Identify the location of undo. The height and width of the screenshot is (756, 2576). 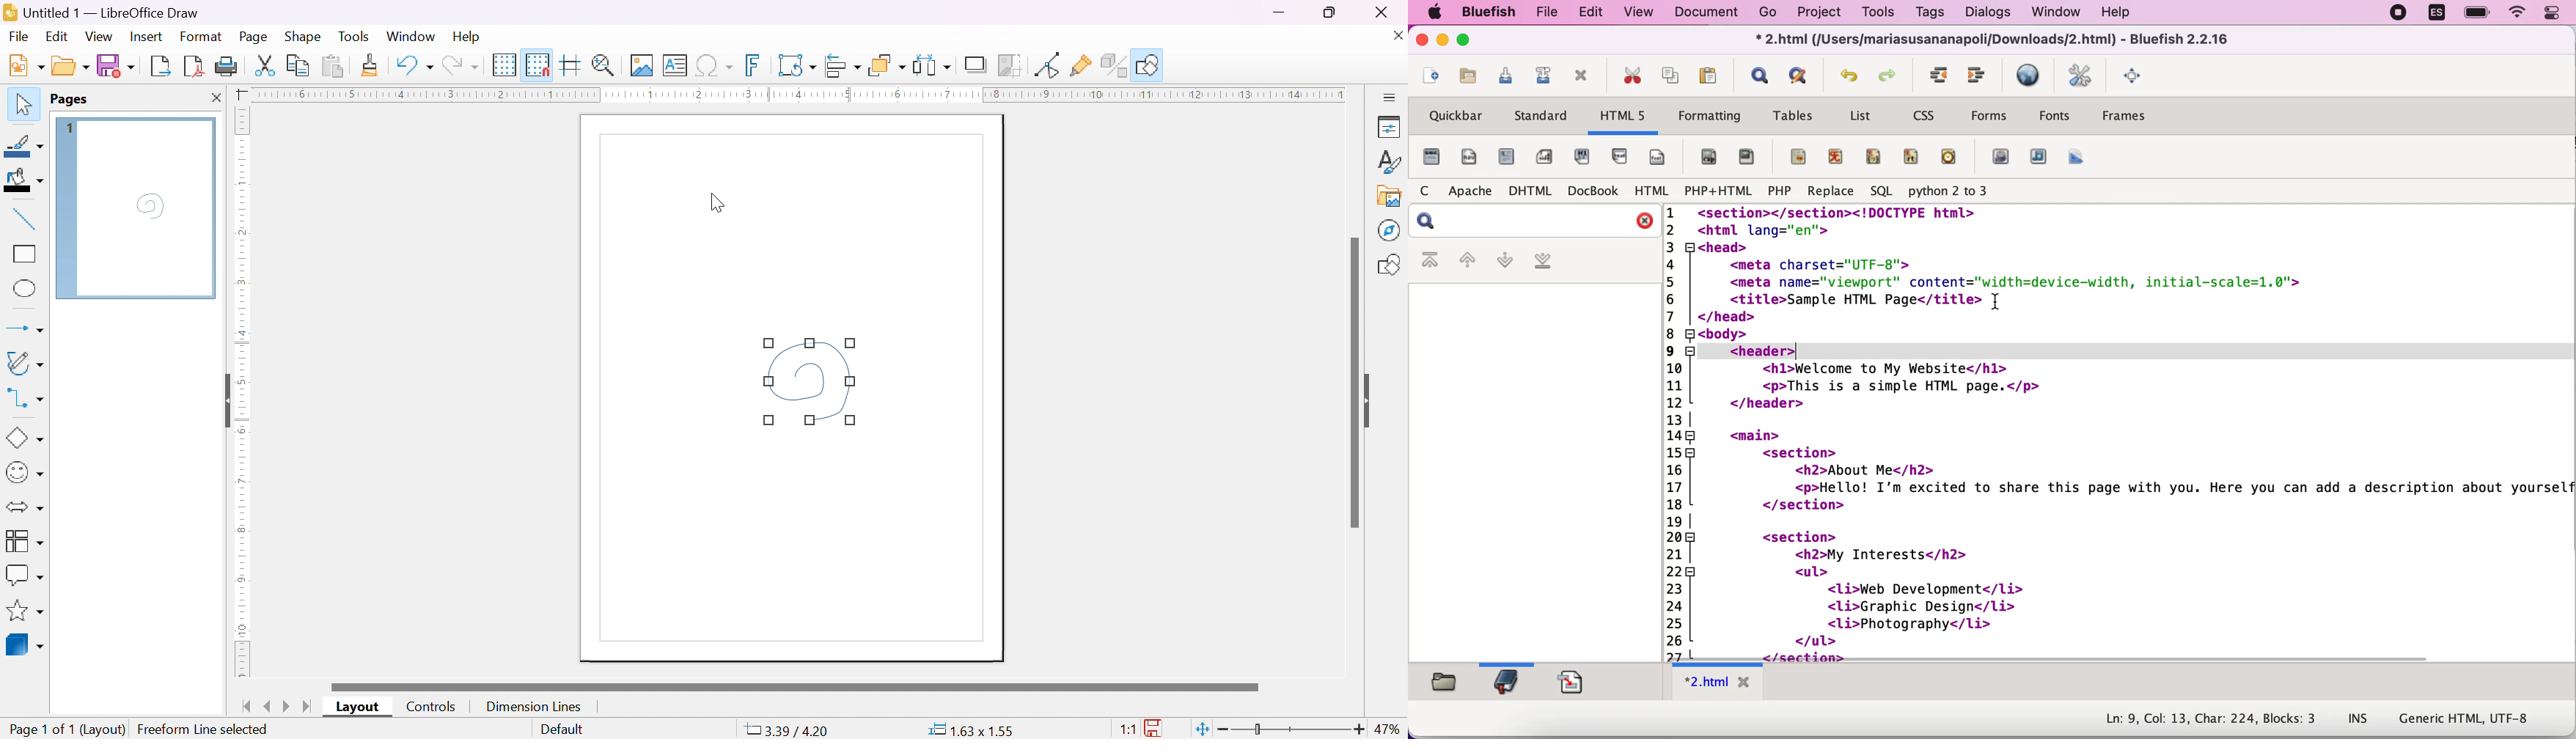
(1852, 76).